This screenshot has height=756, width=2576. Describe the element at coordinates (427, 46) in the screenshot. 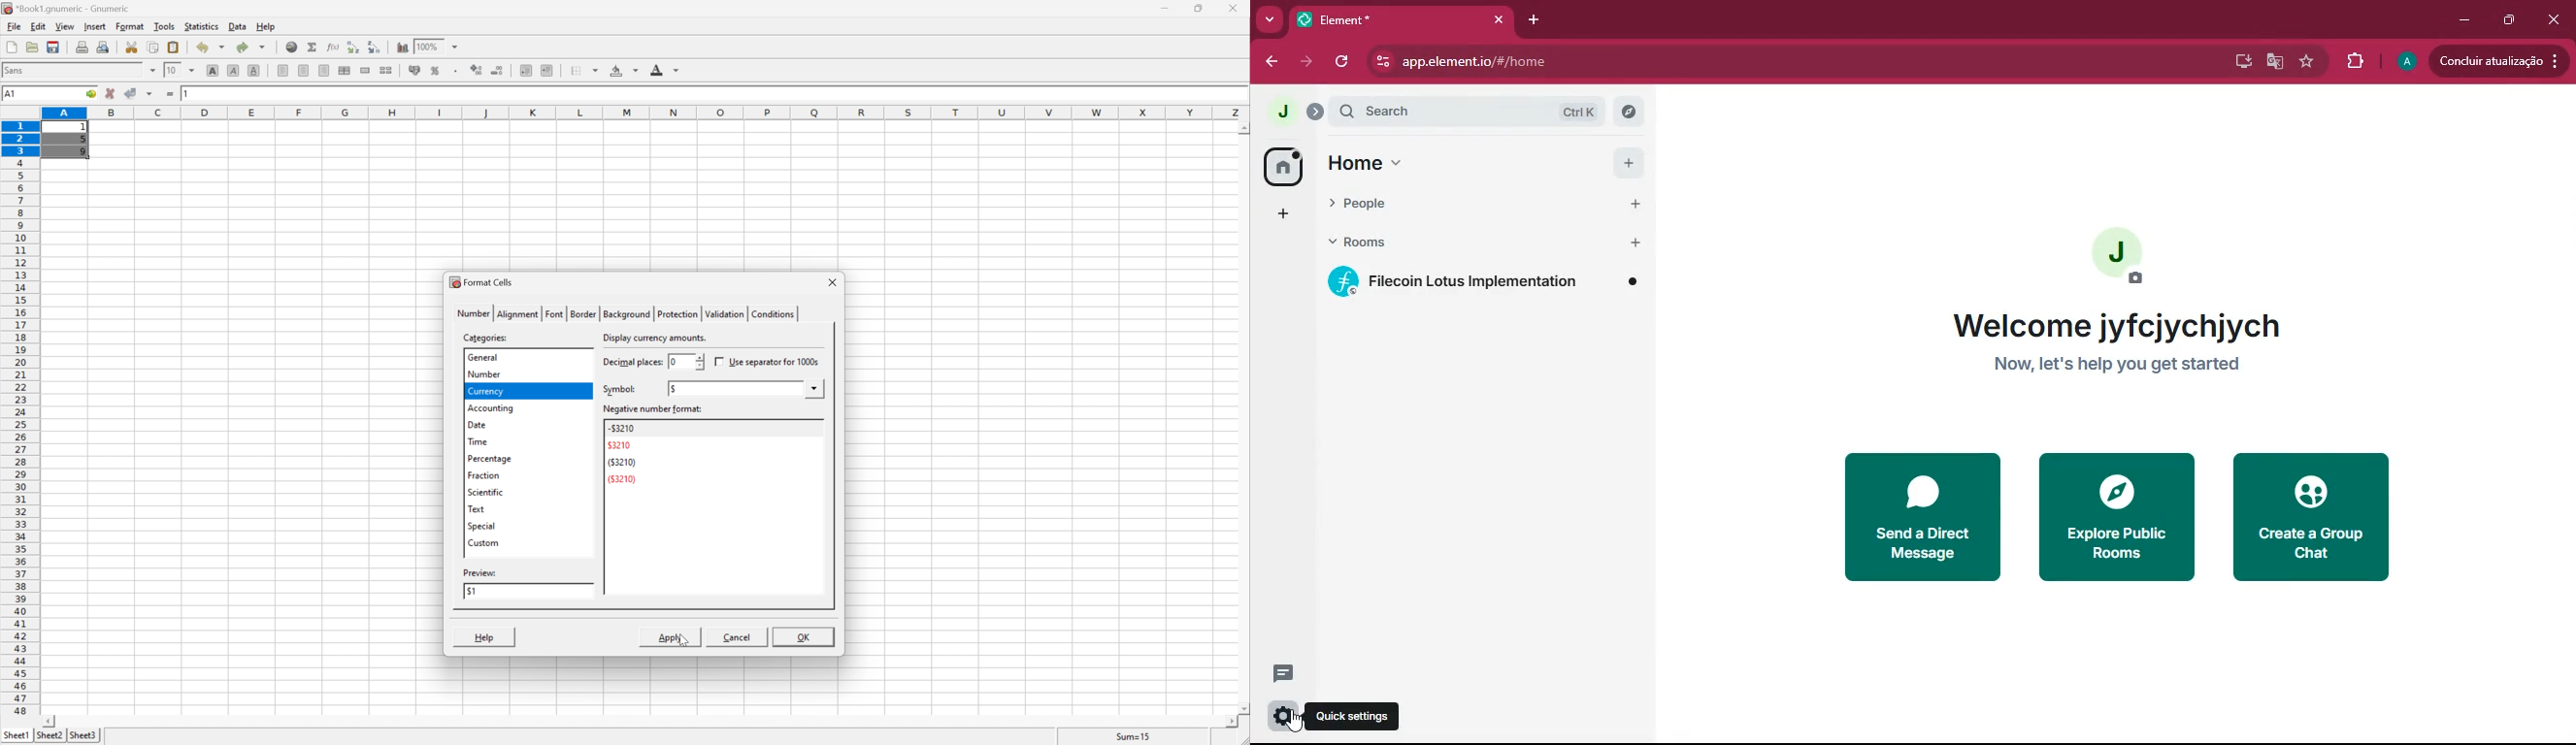

I see `100%` at that location.